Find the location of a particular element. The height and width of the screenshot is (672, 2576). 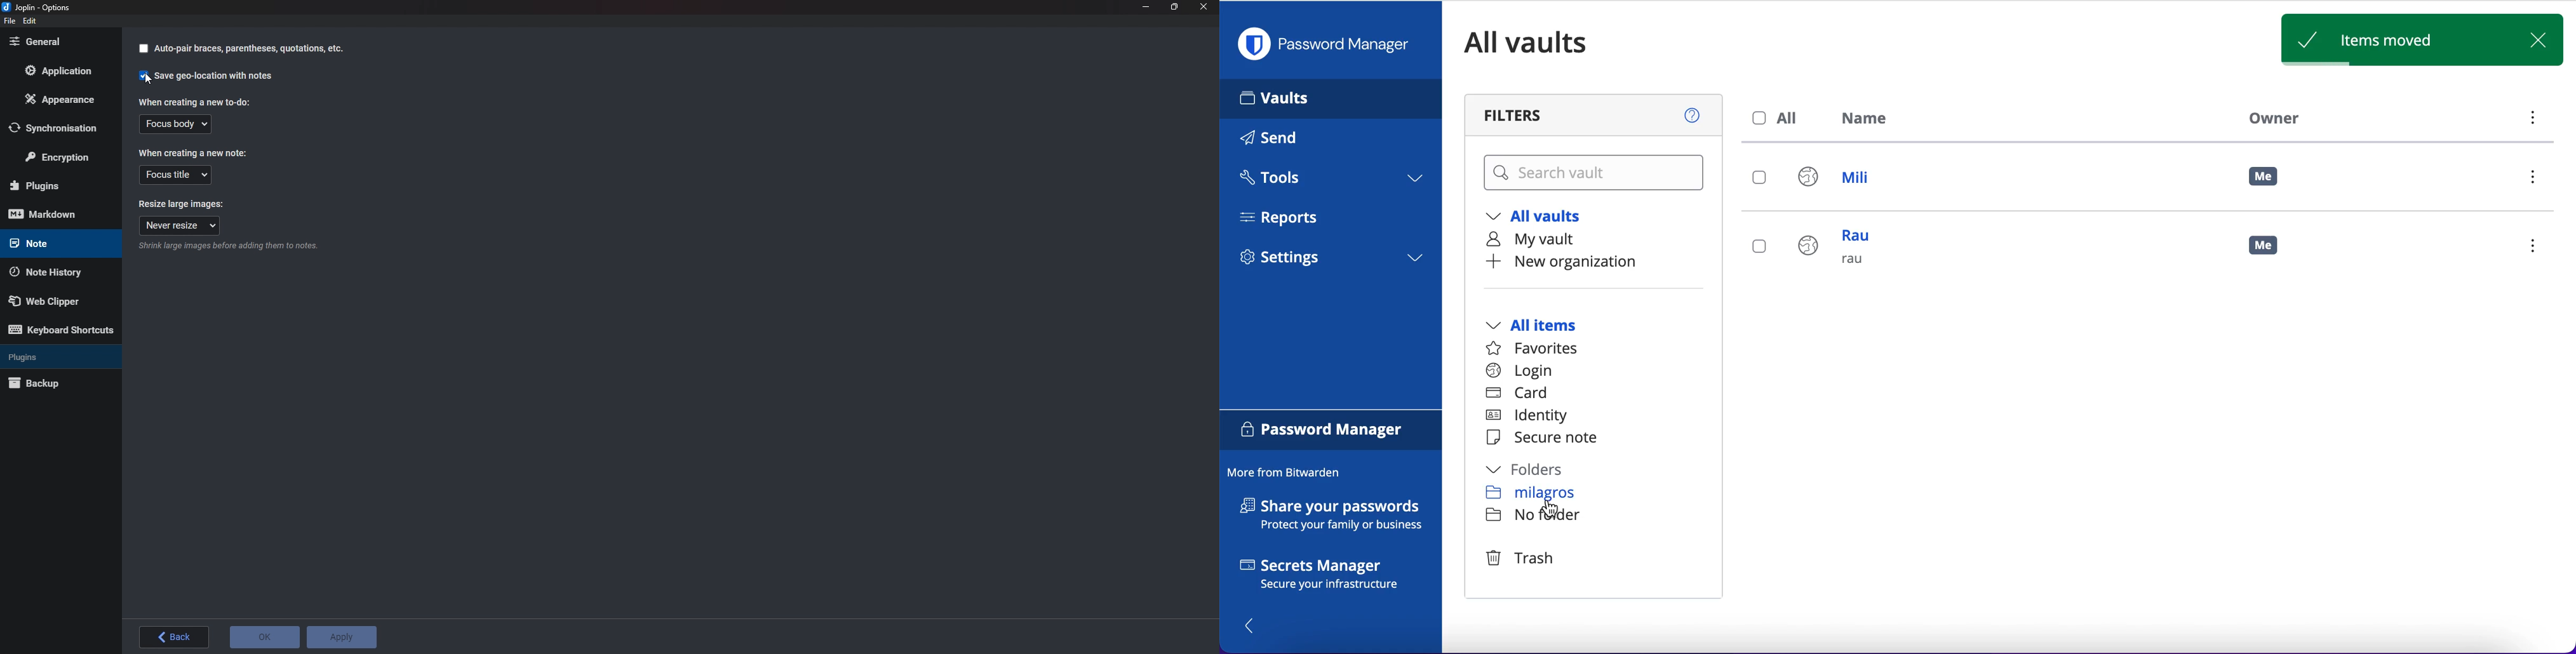

trash is located at coordinates (1519, 558).